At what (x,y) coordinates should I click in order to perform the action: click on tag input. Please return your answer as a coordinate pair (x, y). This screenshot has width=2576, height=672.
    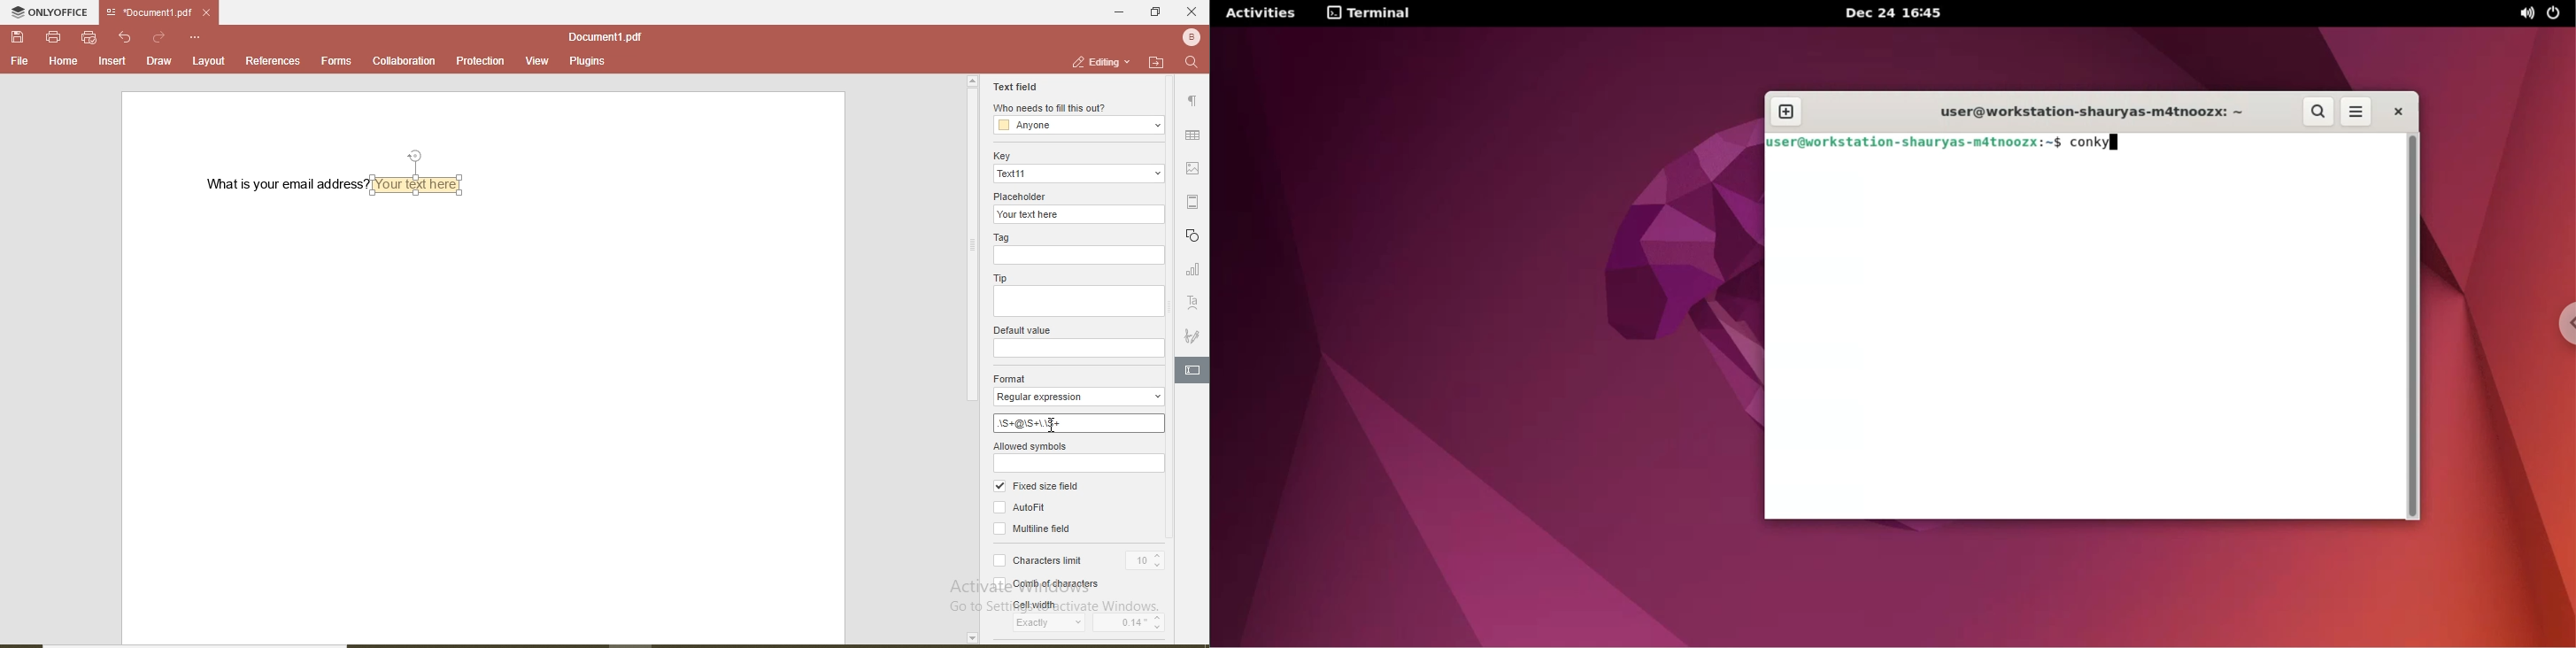
    Looking at the image, I should click on (1077, 256).